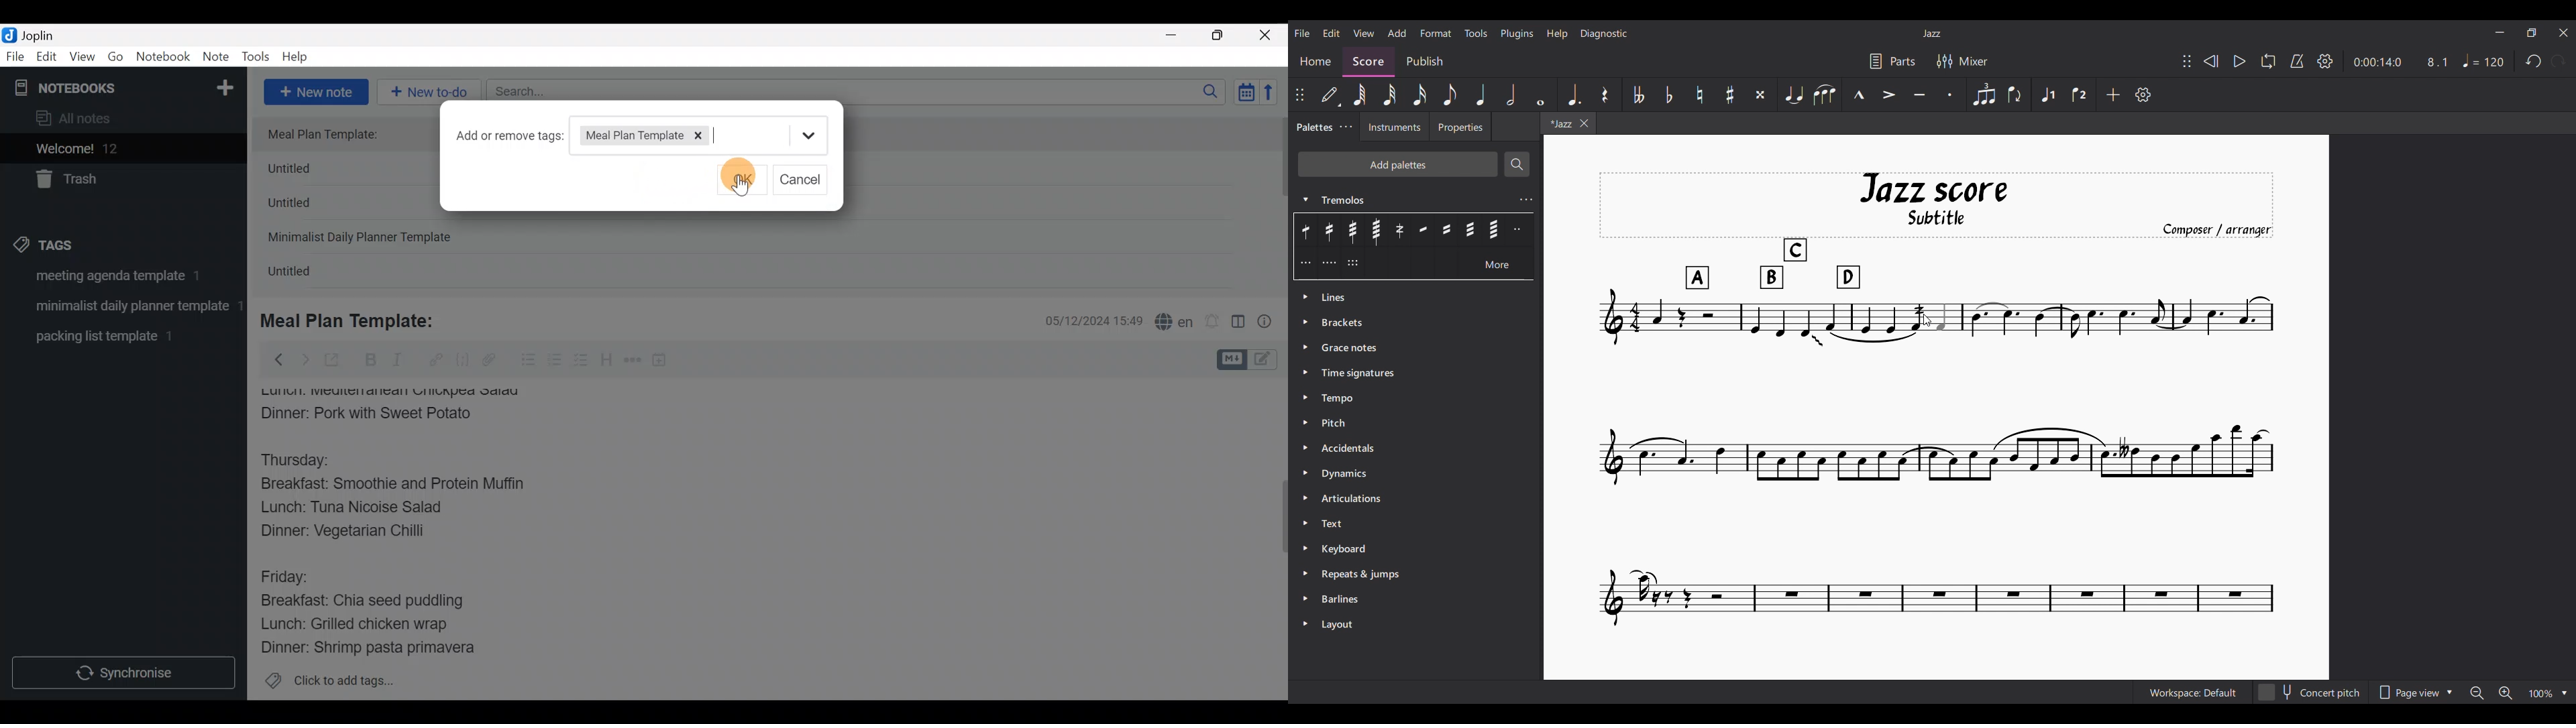 The width and height of the screenshot is (2576, 728). I want to click on Palettes, so click(1313, 127).